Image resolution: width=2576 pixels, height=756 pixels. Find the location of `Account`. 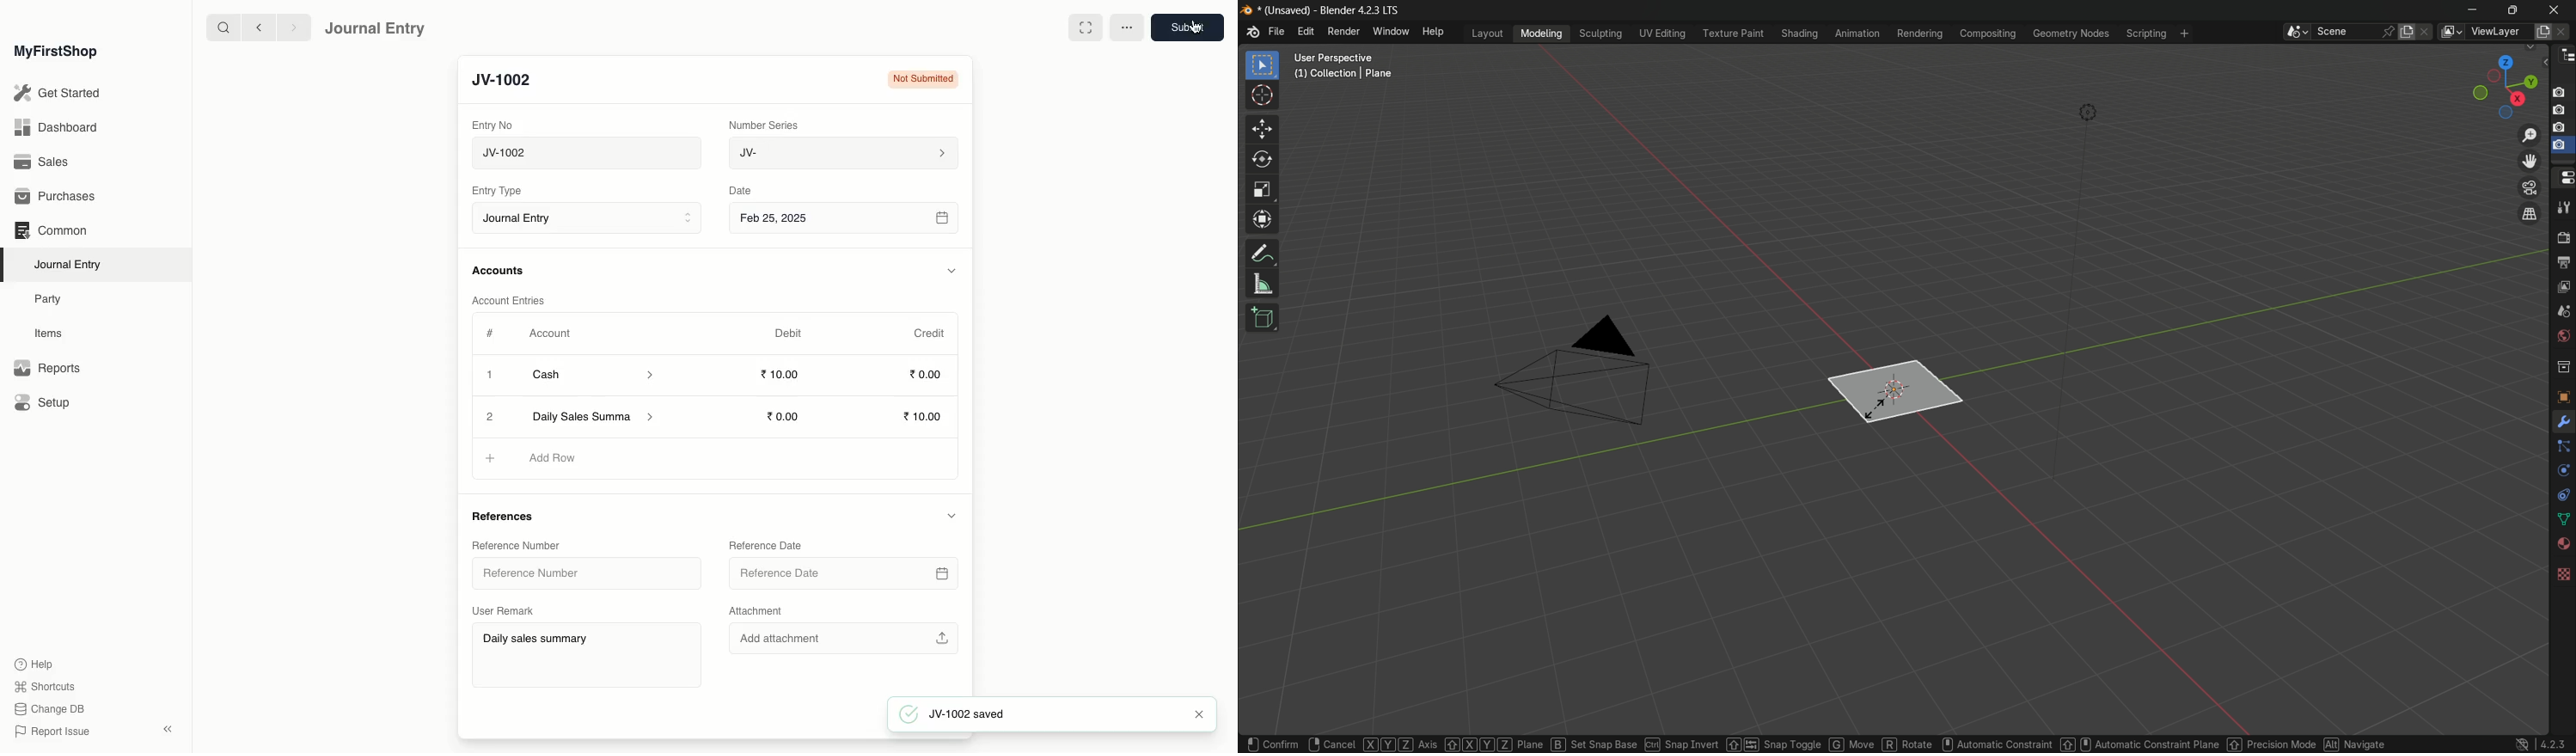

Account is located at coordinates (549, 334).